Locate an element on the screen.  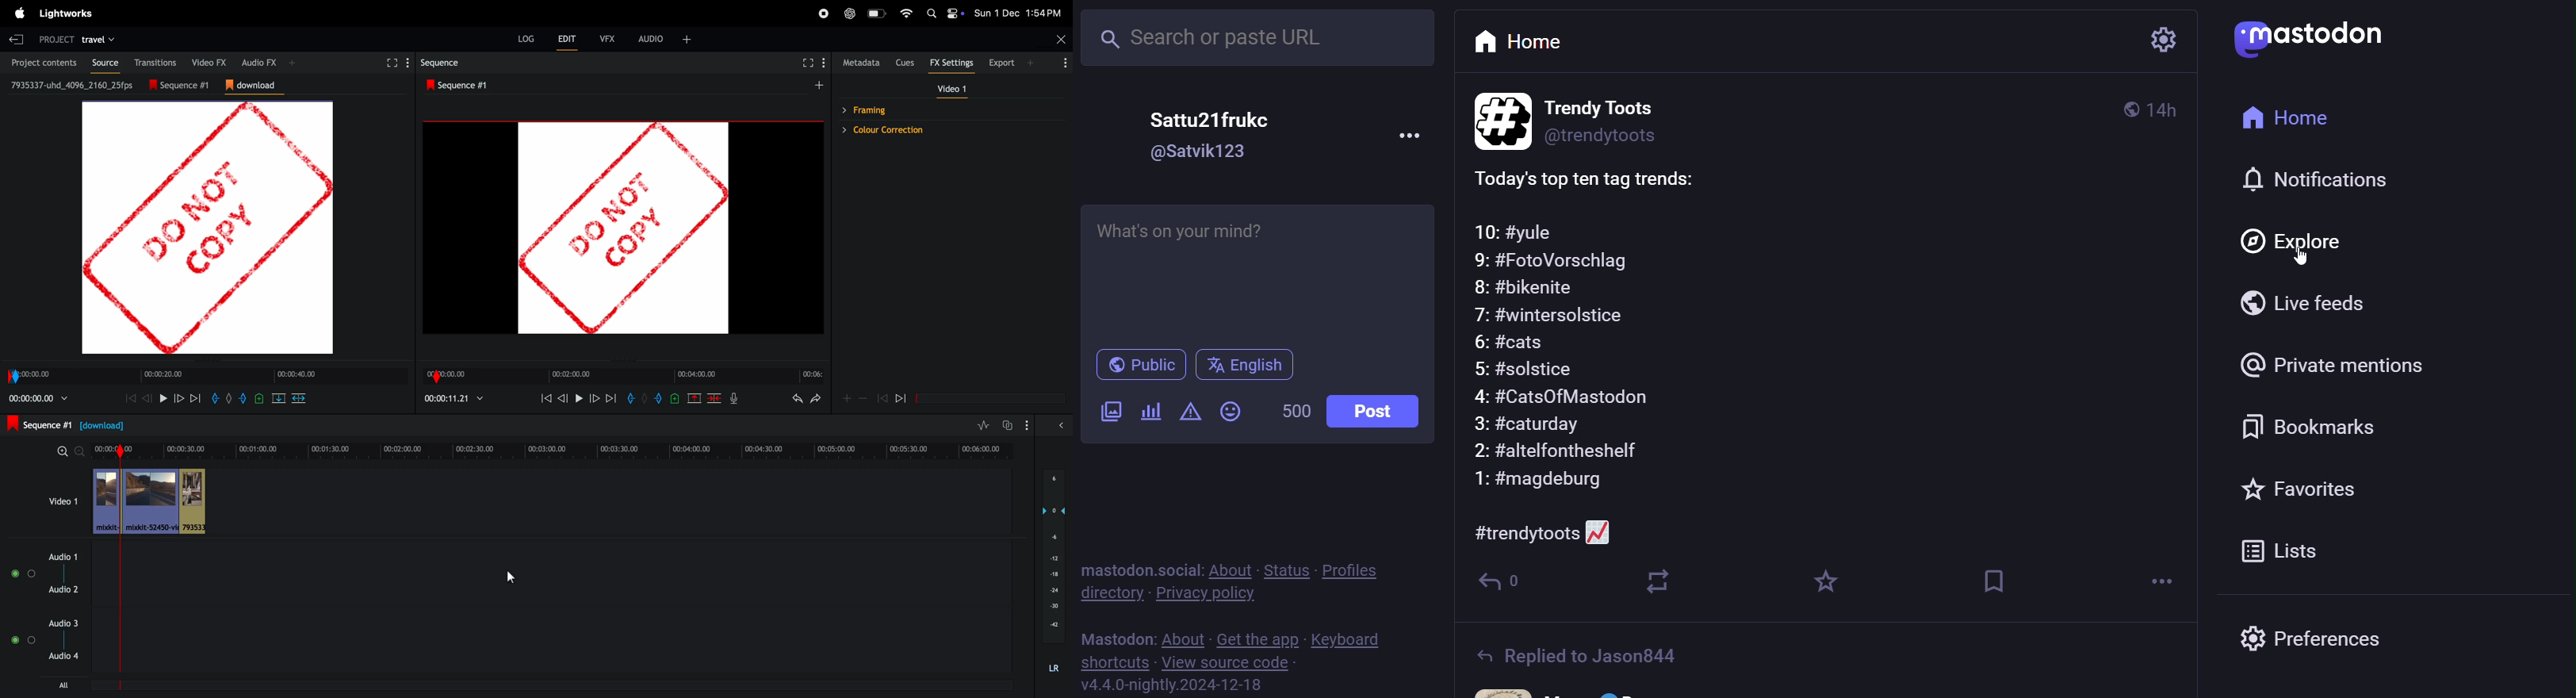
audio 4 is located at coordinates (62, 656).